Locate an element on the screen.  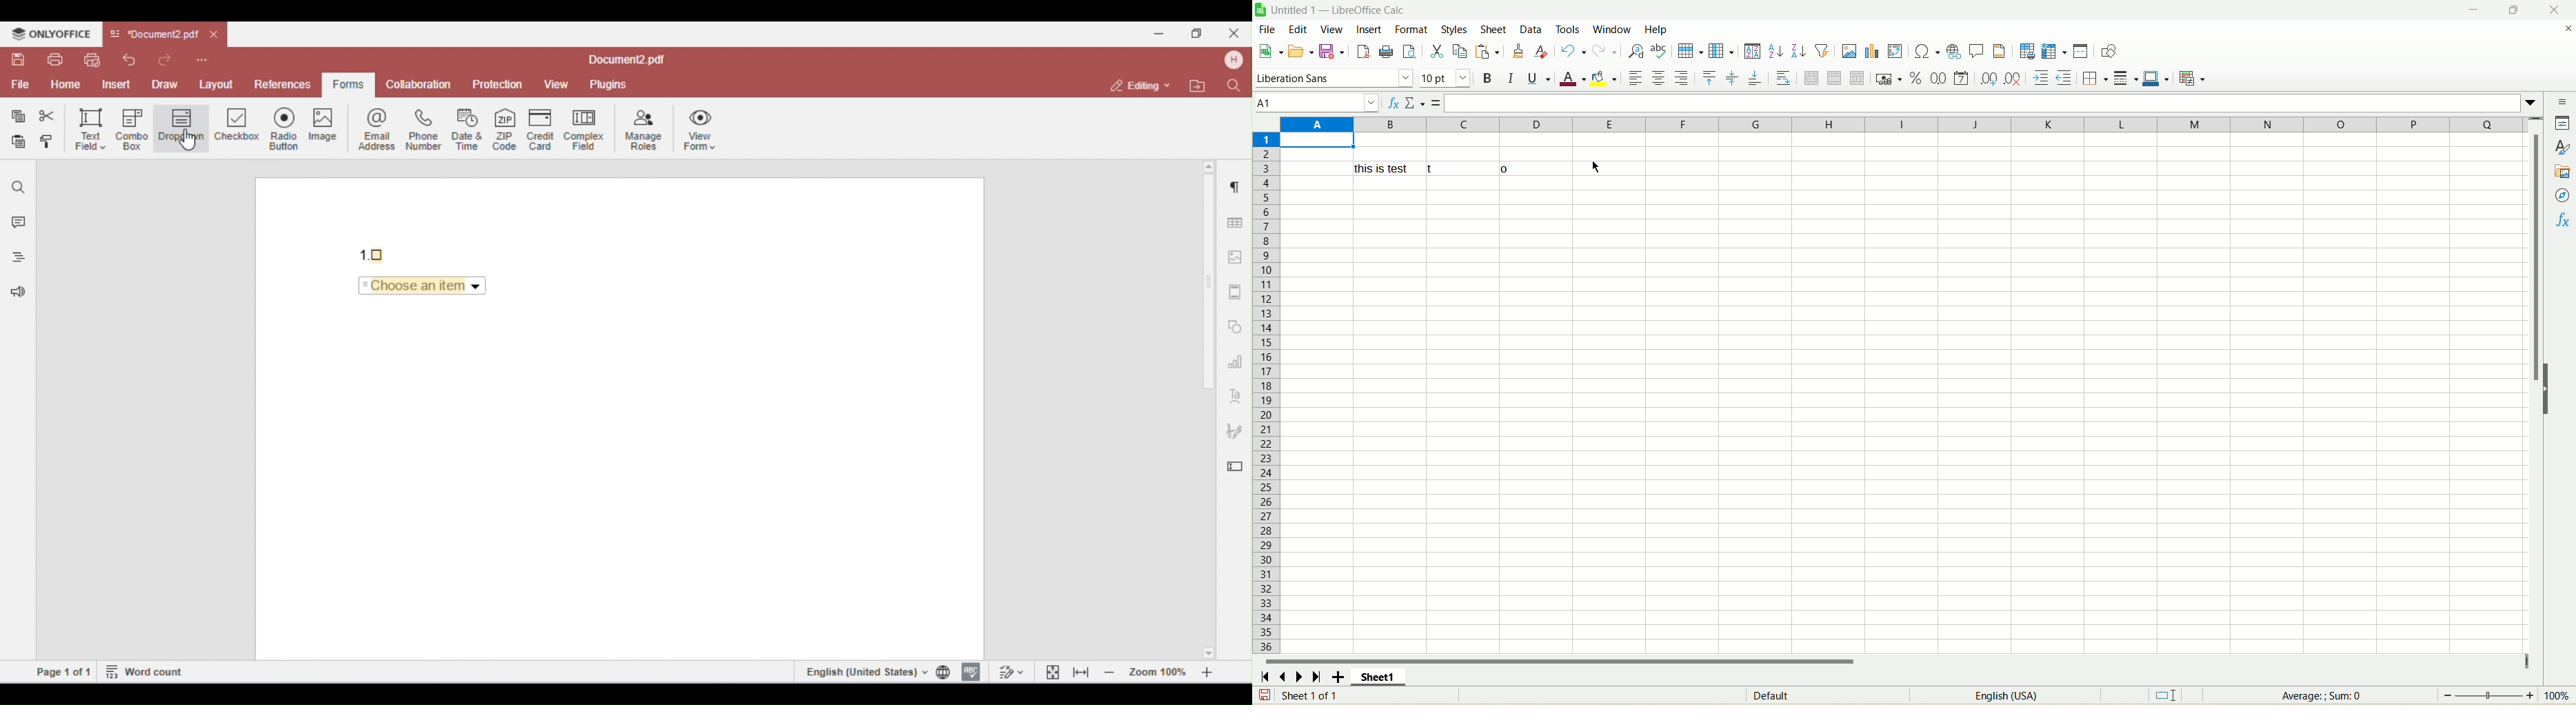
new is located at coordinates (1271, 50).